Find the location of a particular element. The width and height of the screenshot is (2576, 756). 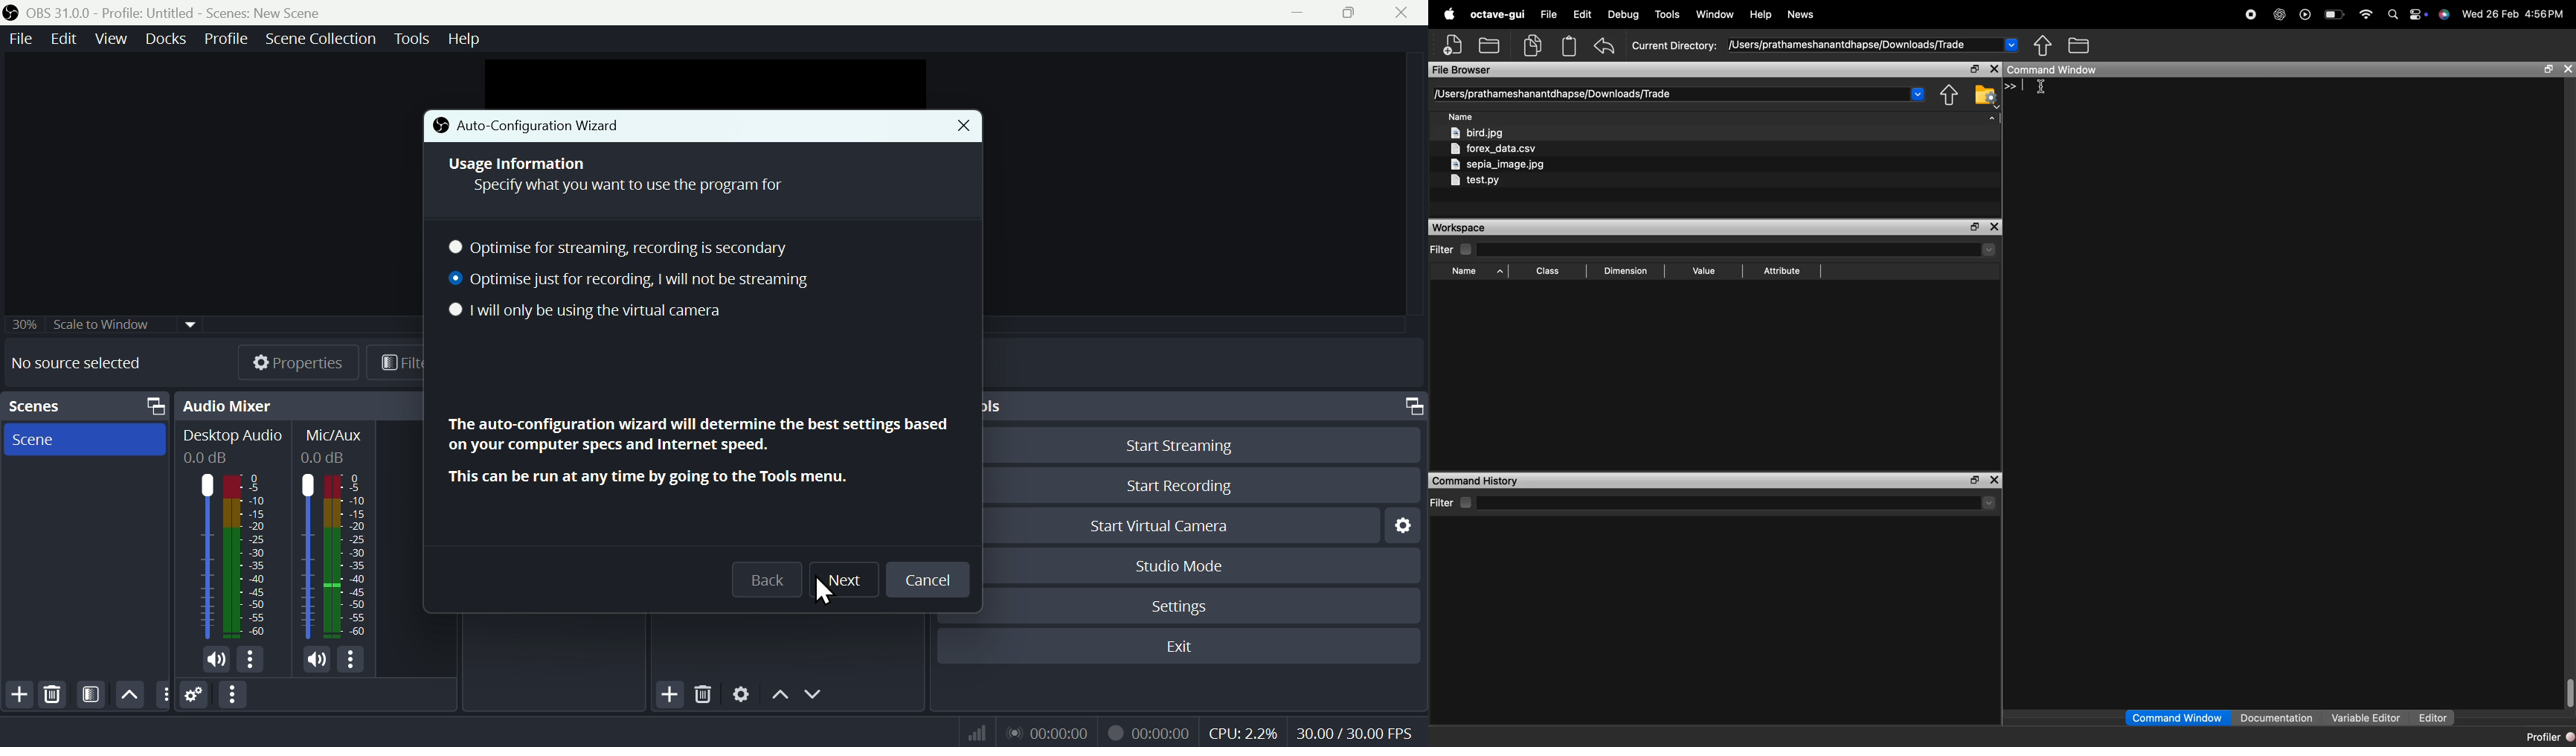

Profiler is located at coordinates (2550, 737).